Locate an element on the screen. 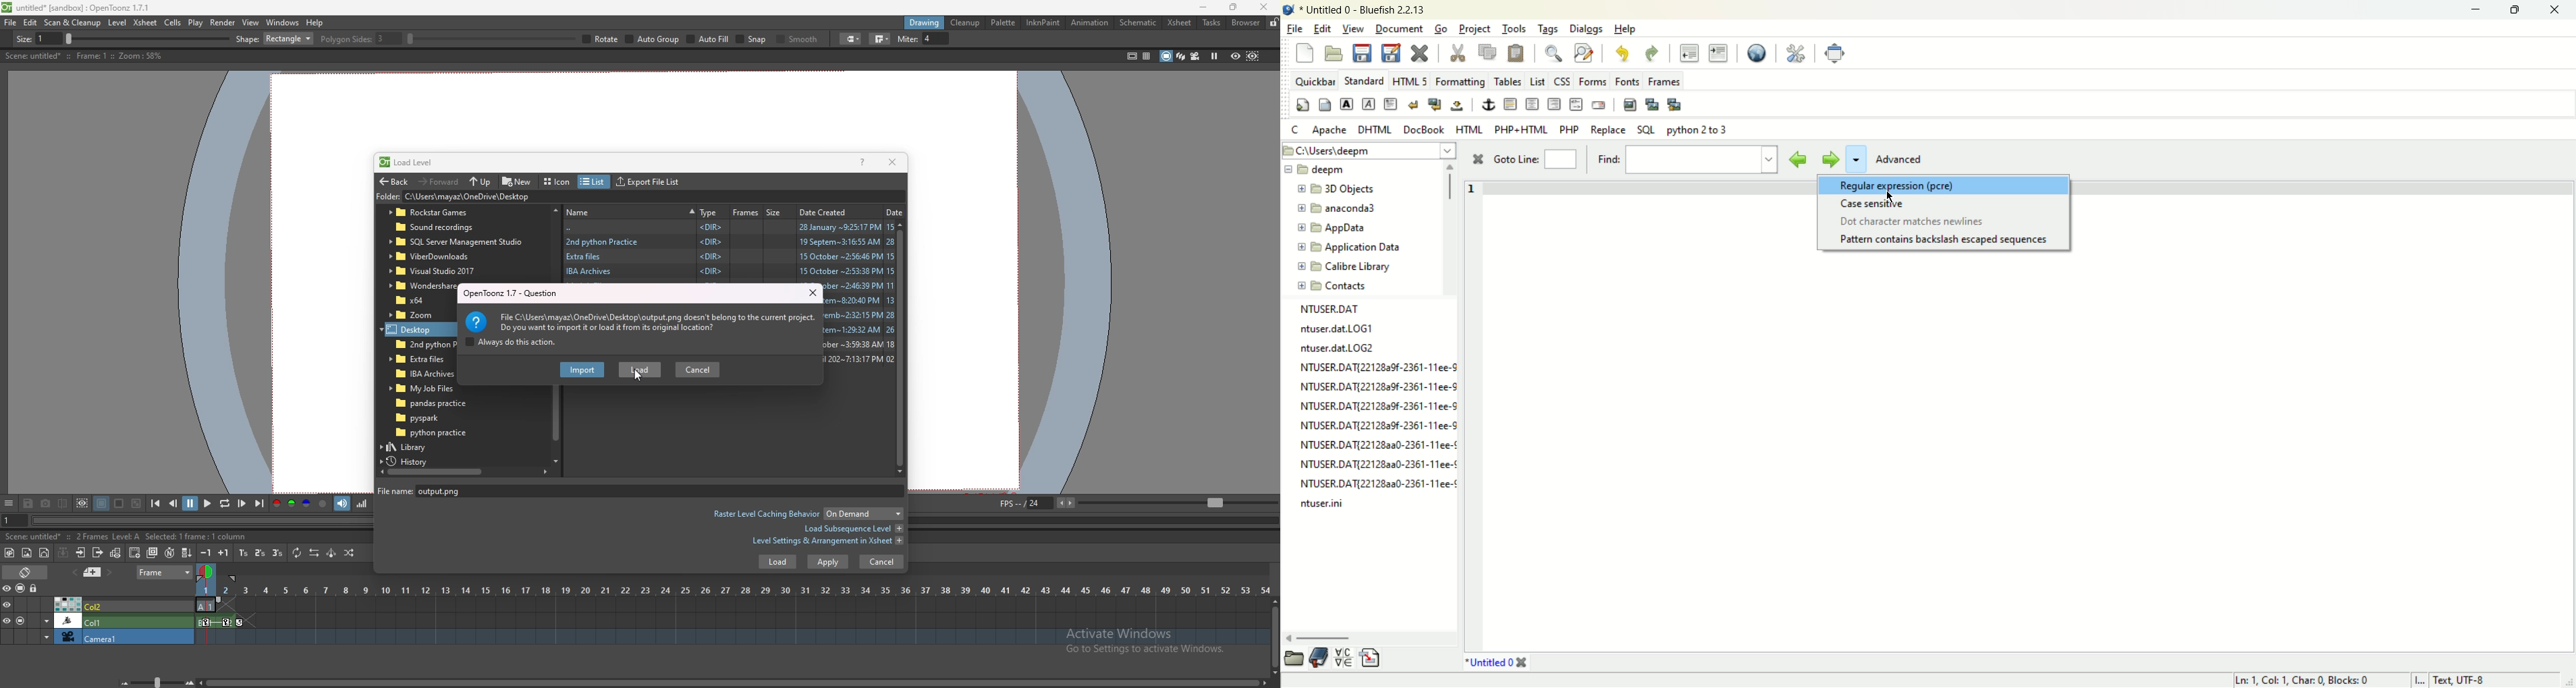 This screenshot has height=700, width=2576. HTML is located at coordinates (1470, 129).